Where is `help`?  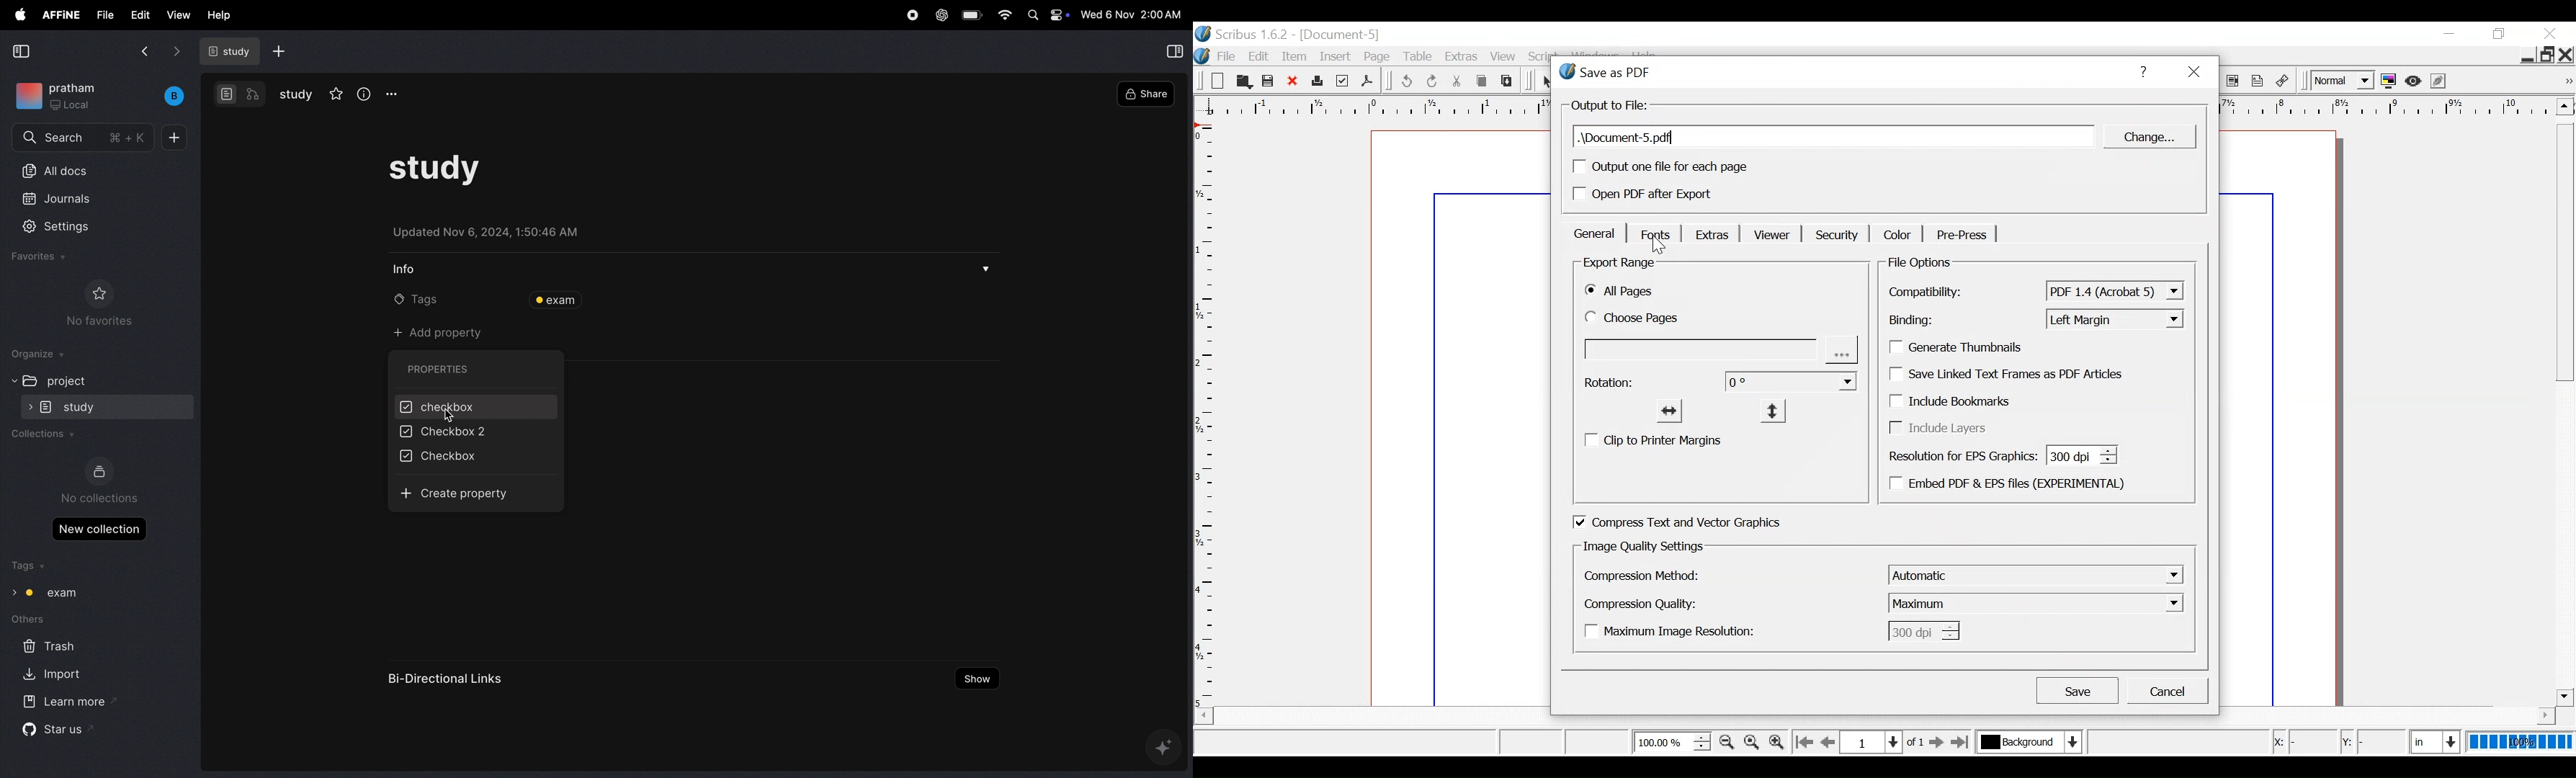
help is located at coordinates (217, 15).